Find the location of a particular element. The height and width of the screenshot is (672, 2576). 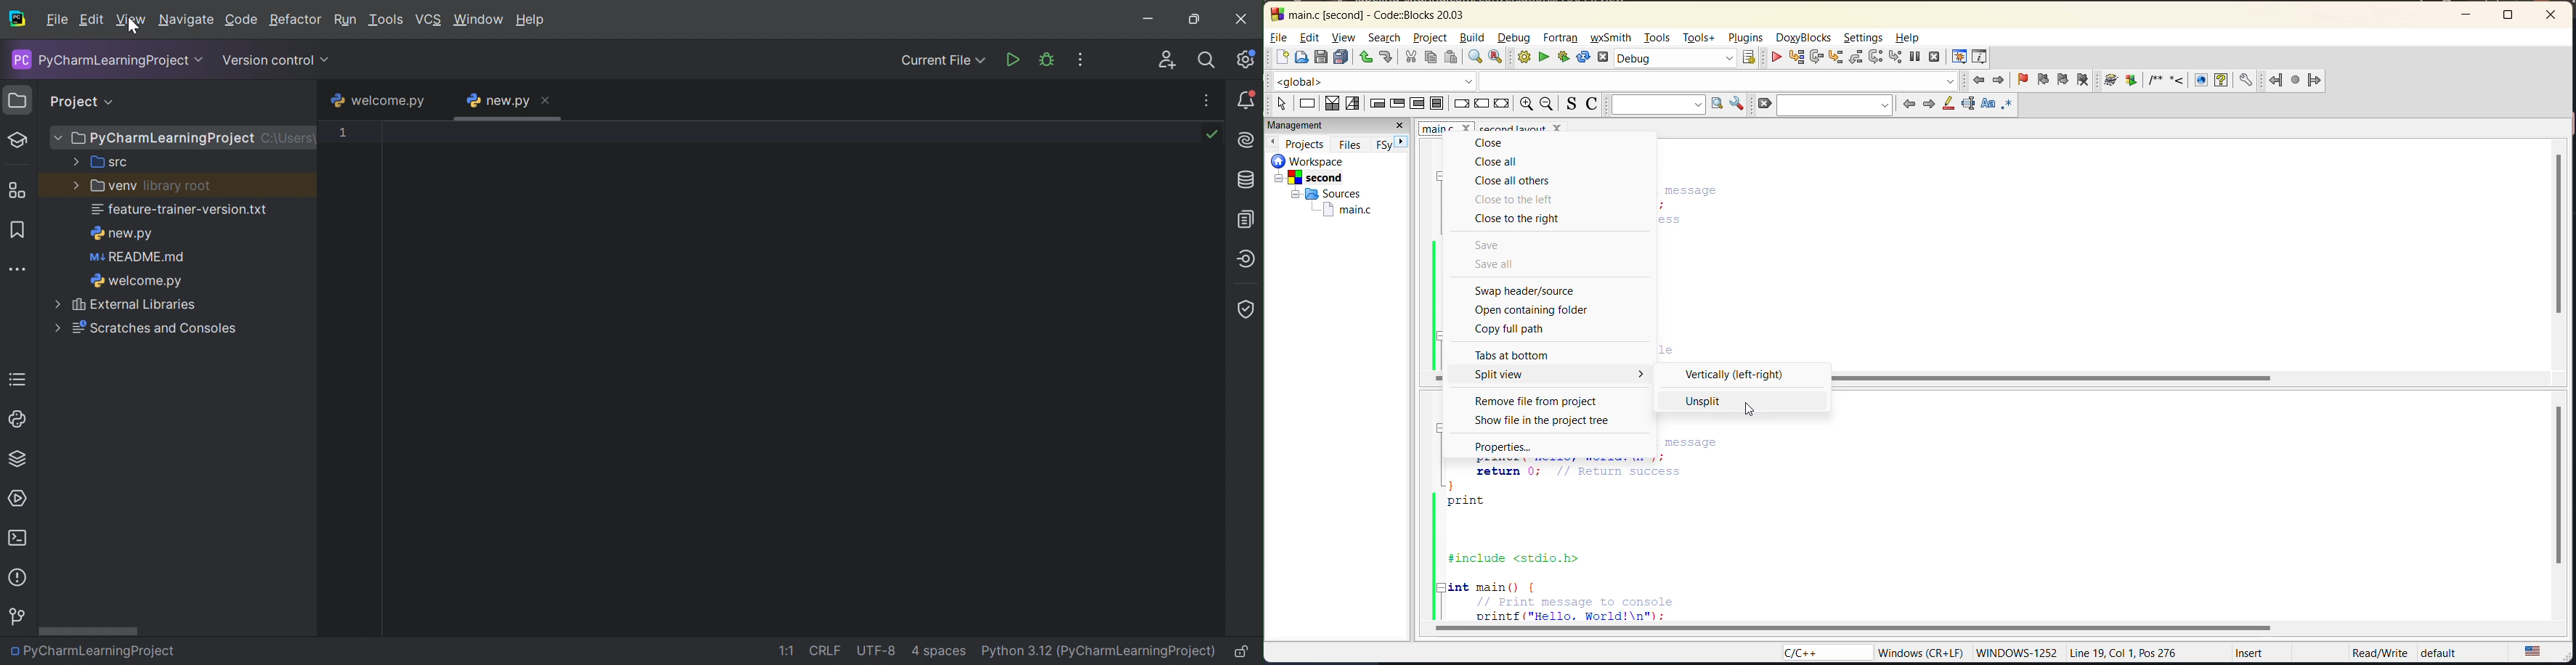

close is located at coordinates (2553, 15).